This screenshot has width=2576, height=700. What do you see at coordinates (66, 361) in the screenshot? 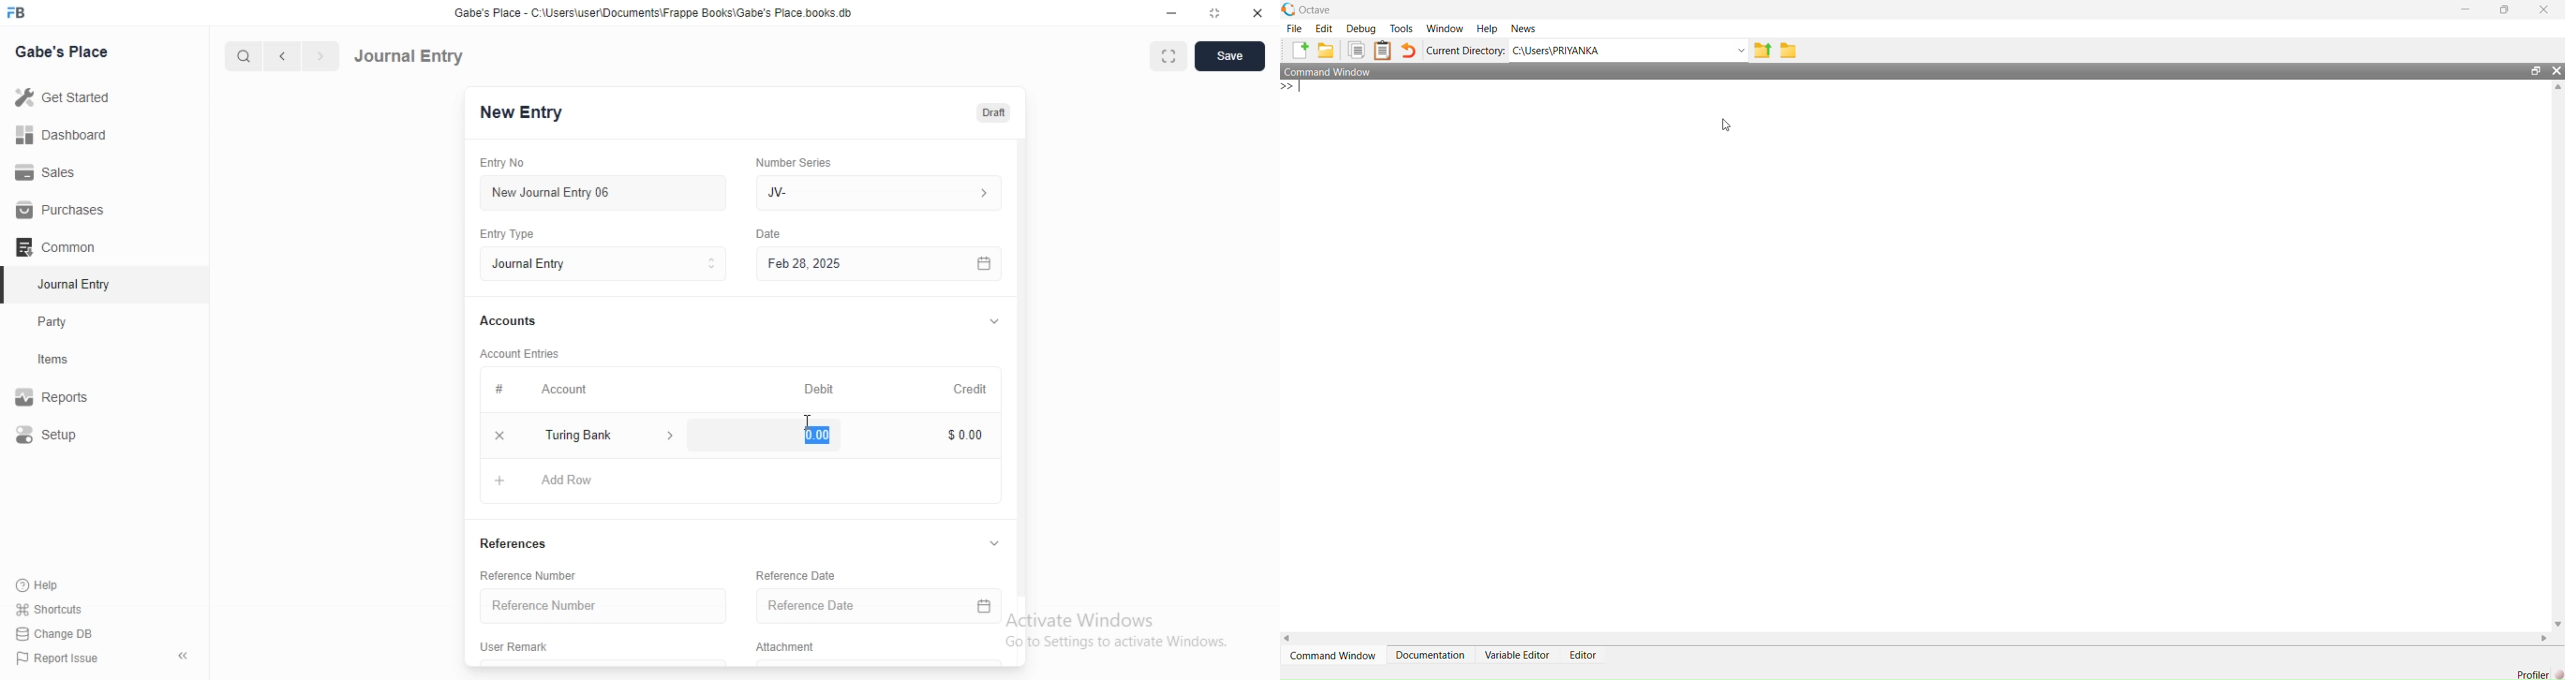
I see `items` at bounding box center [66, 361].